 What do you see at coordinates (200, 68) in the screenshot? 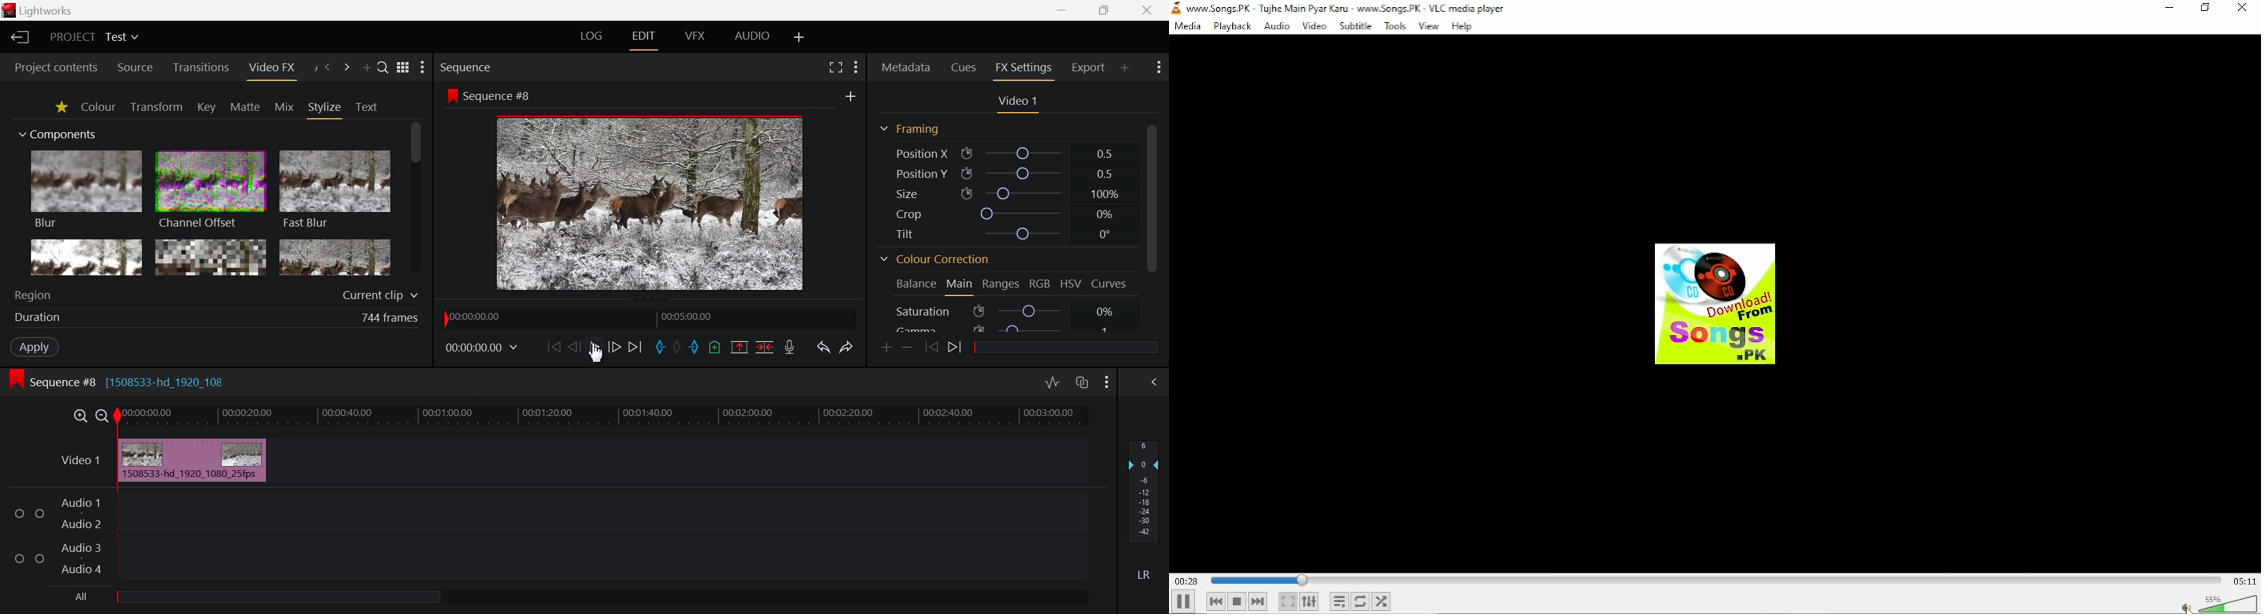
I see `Transitions` at bounding box center [200, 68].